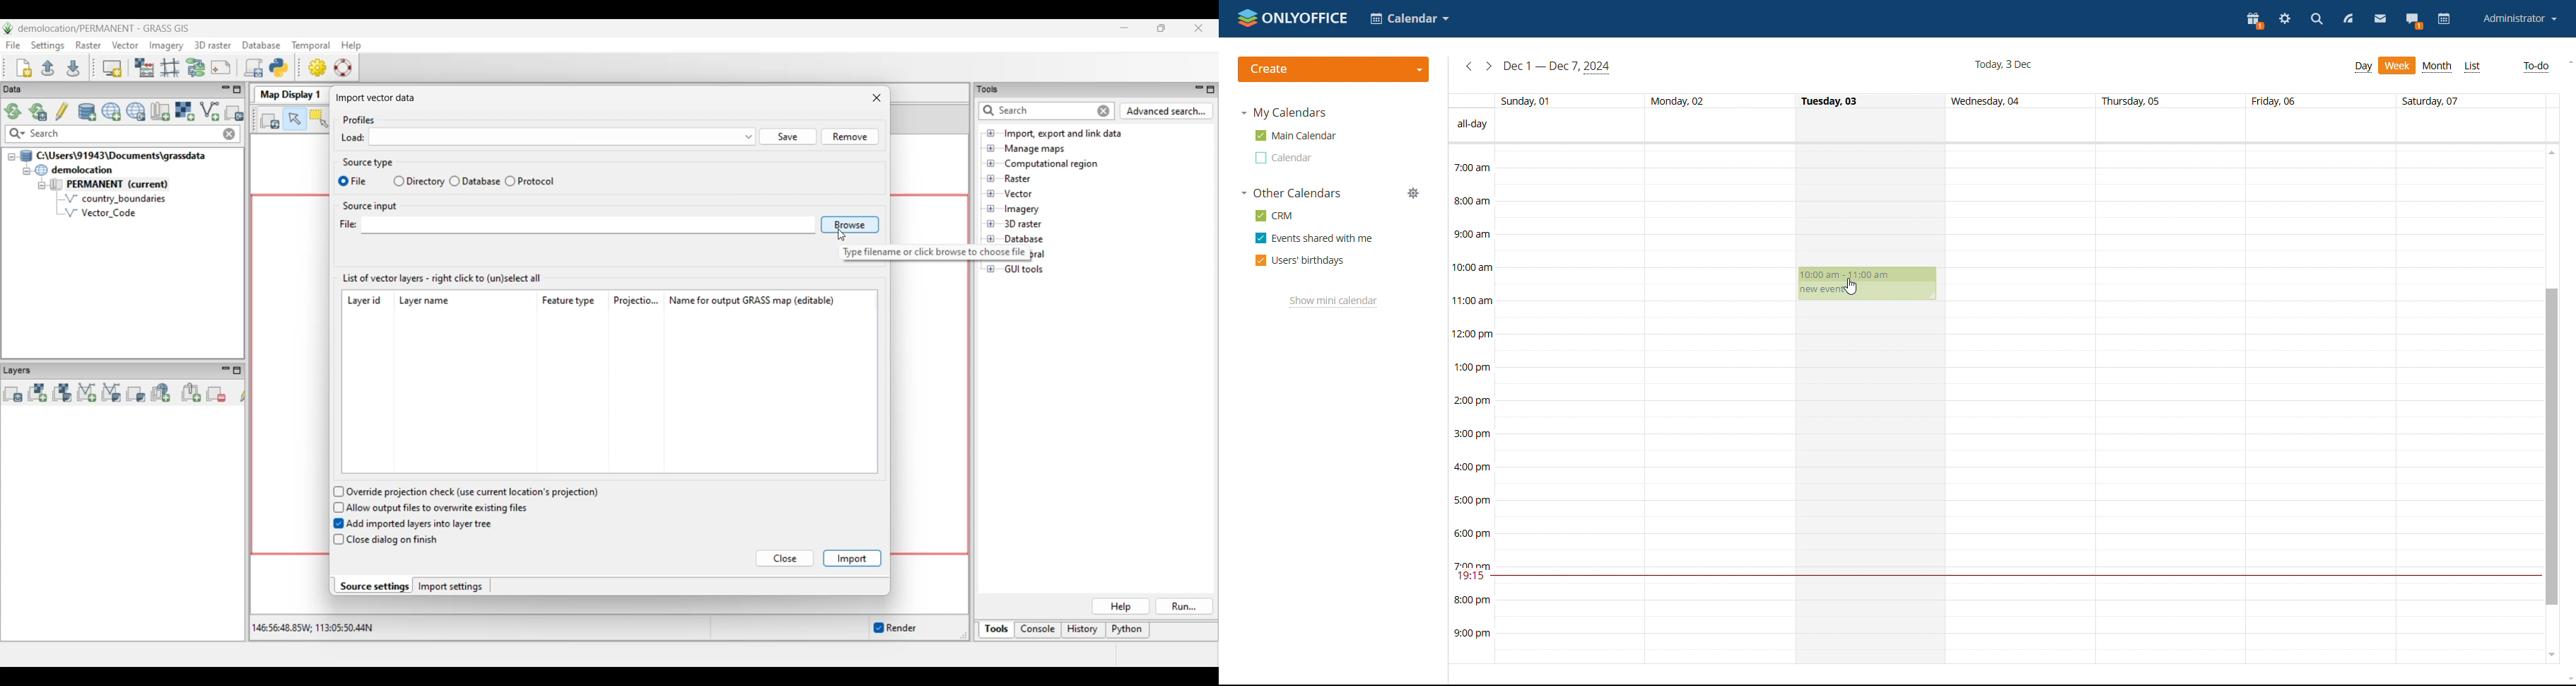  Describe the element at coordinates (2444, 20) in the screenshot. I see `calendar` at that location.